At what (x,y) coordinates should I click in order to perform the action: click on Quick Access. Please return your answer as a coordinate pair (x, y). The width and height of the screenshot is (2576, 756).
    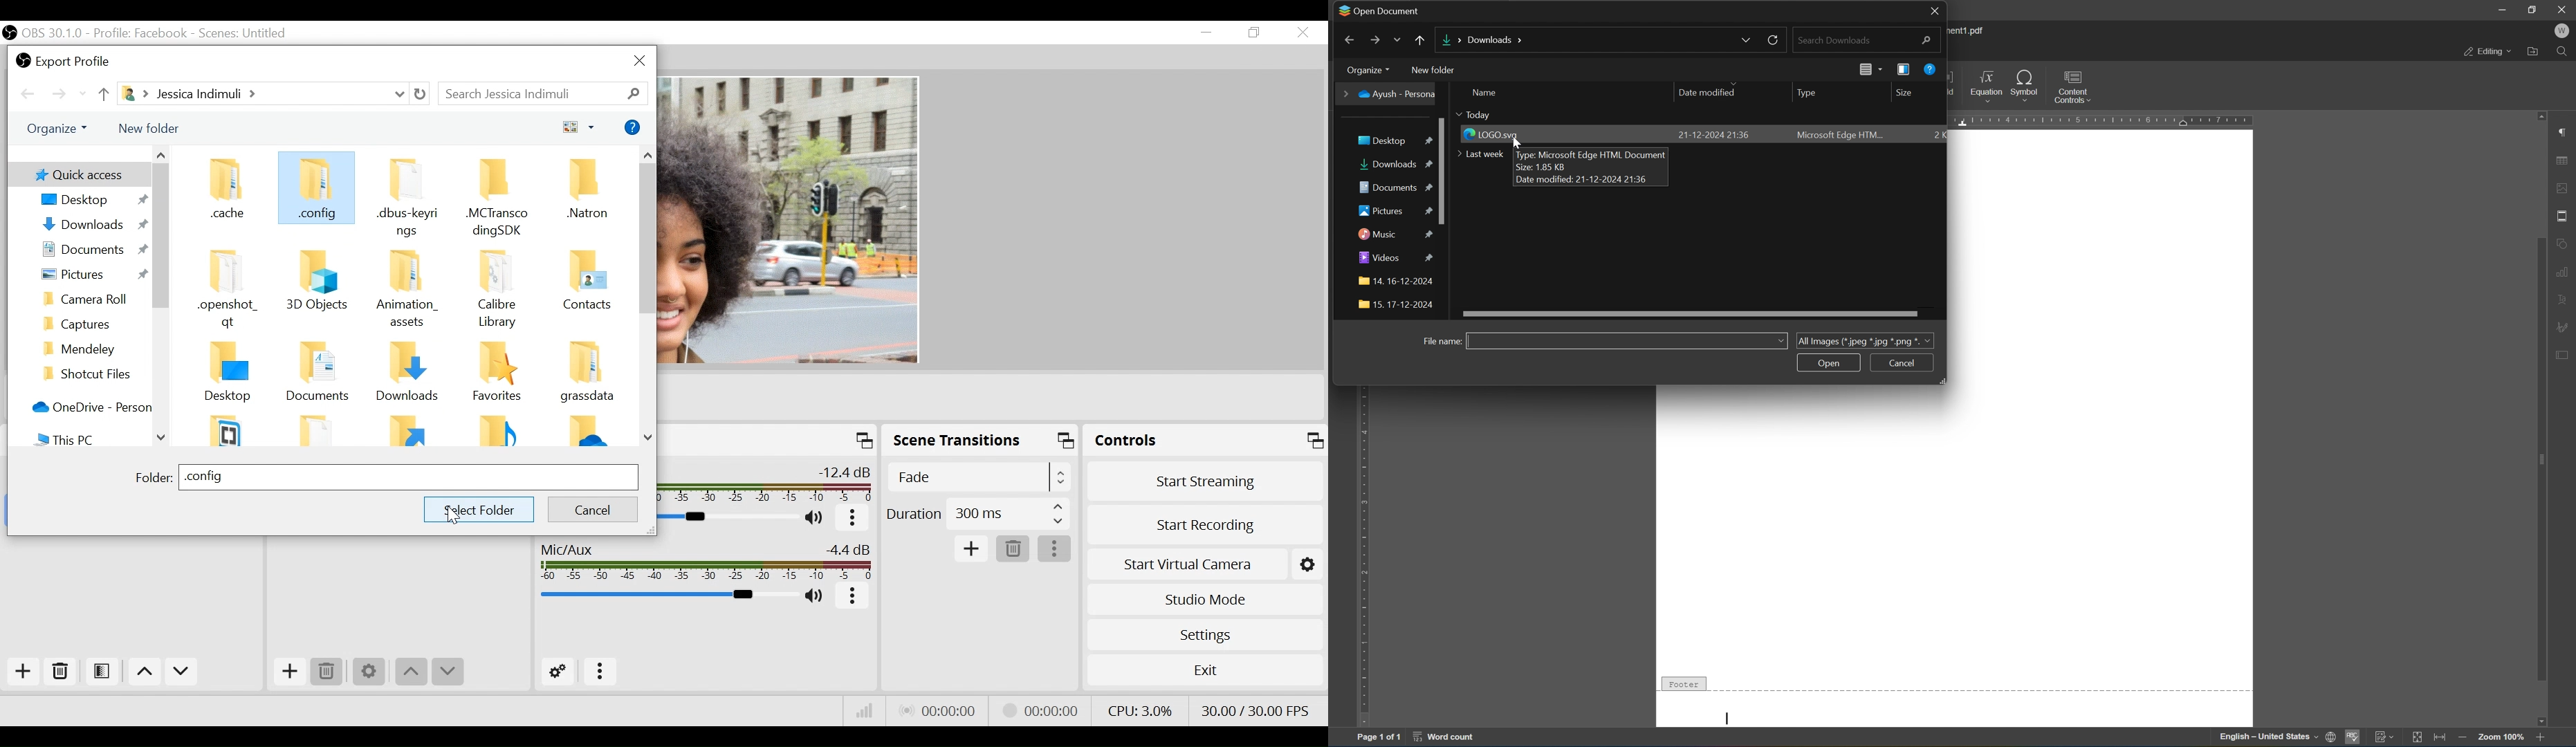
    Looking at the image, I should click on (77, 174).